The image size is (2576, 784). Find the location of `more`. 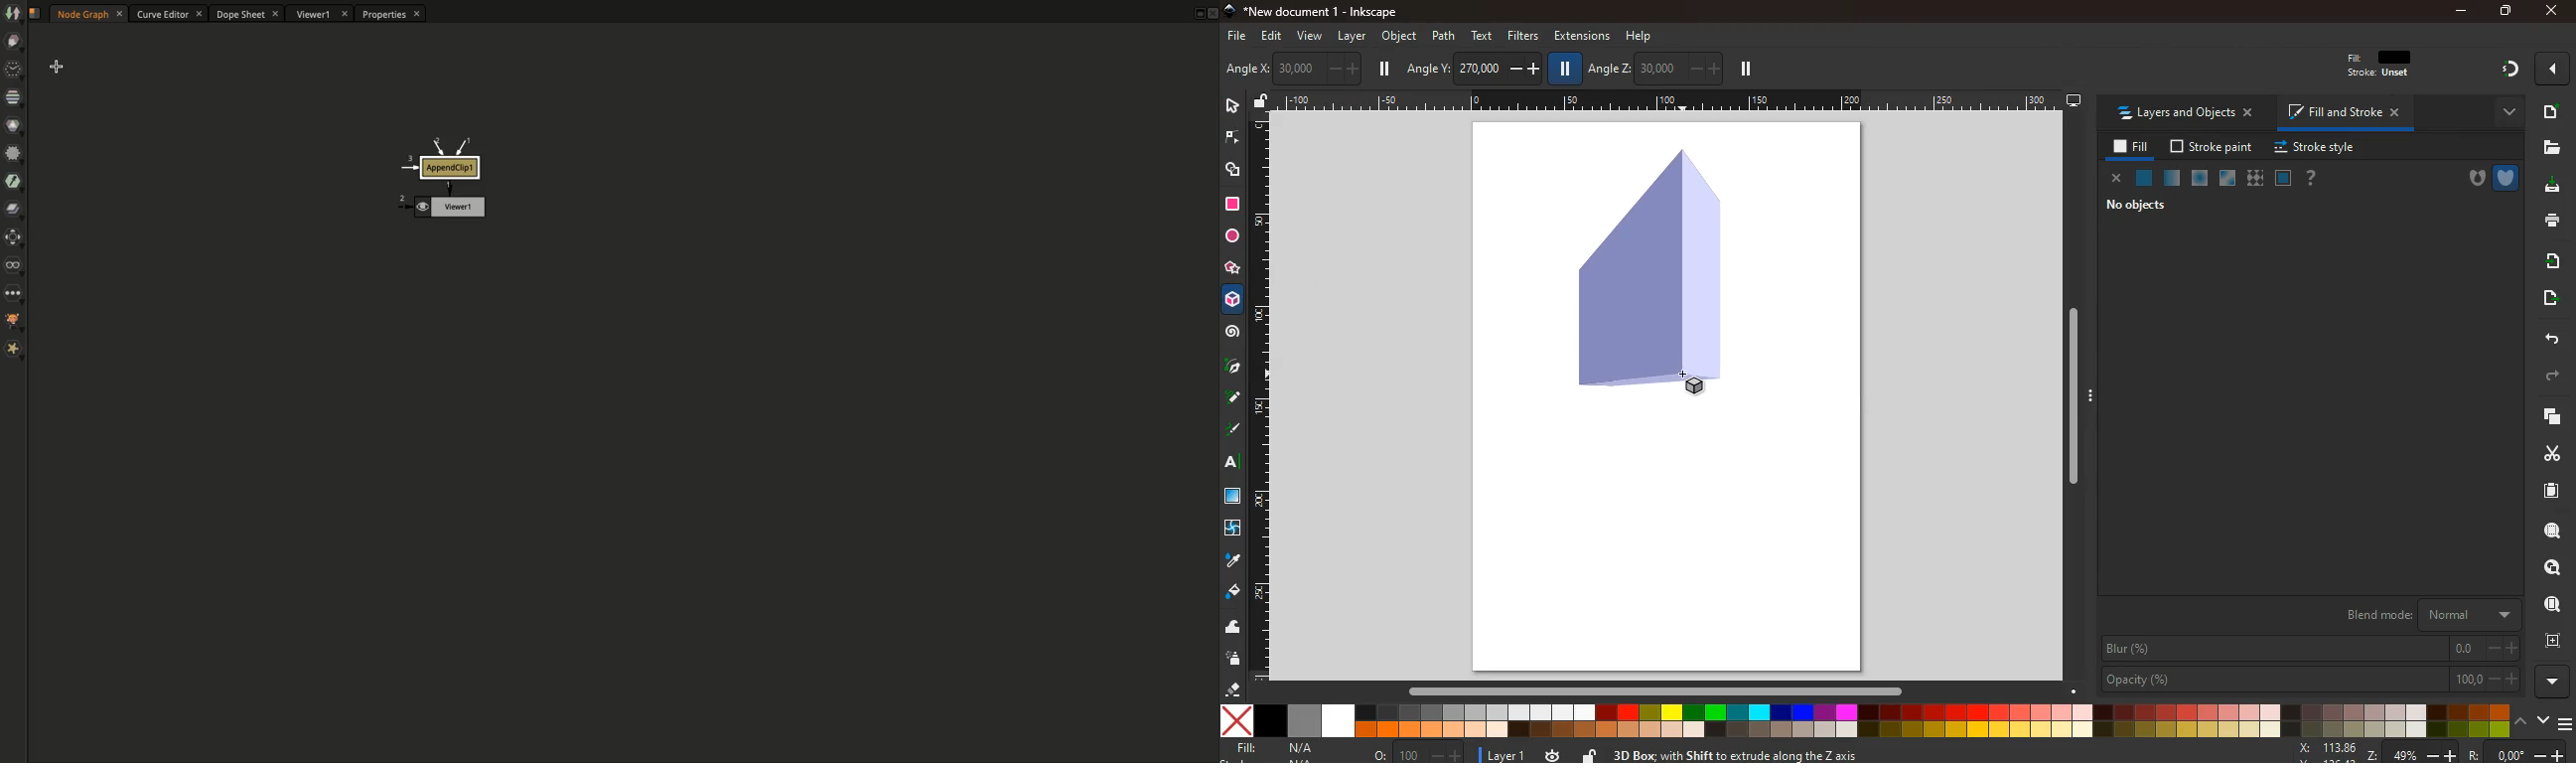

more is located at coordinates (2504, 111).